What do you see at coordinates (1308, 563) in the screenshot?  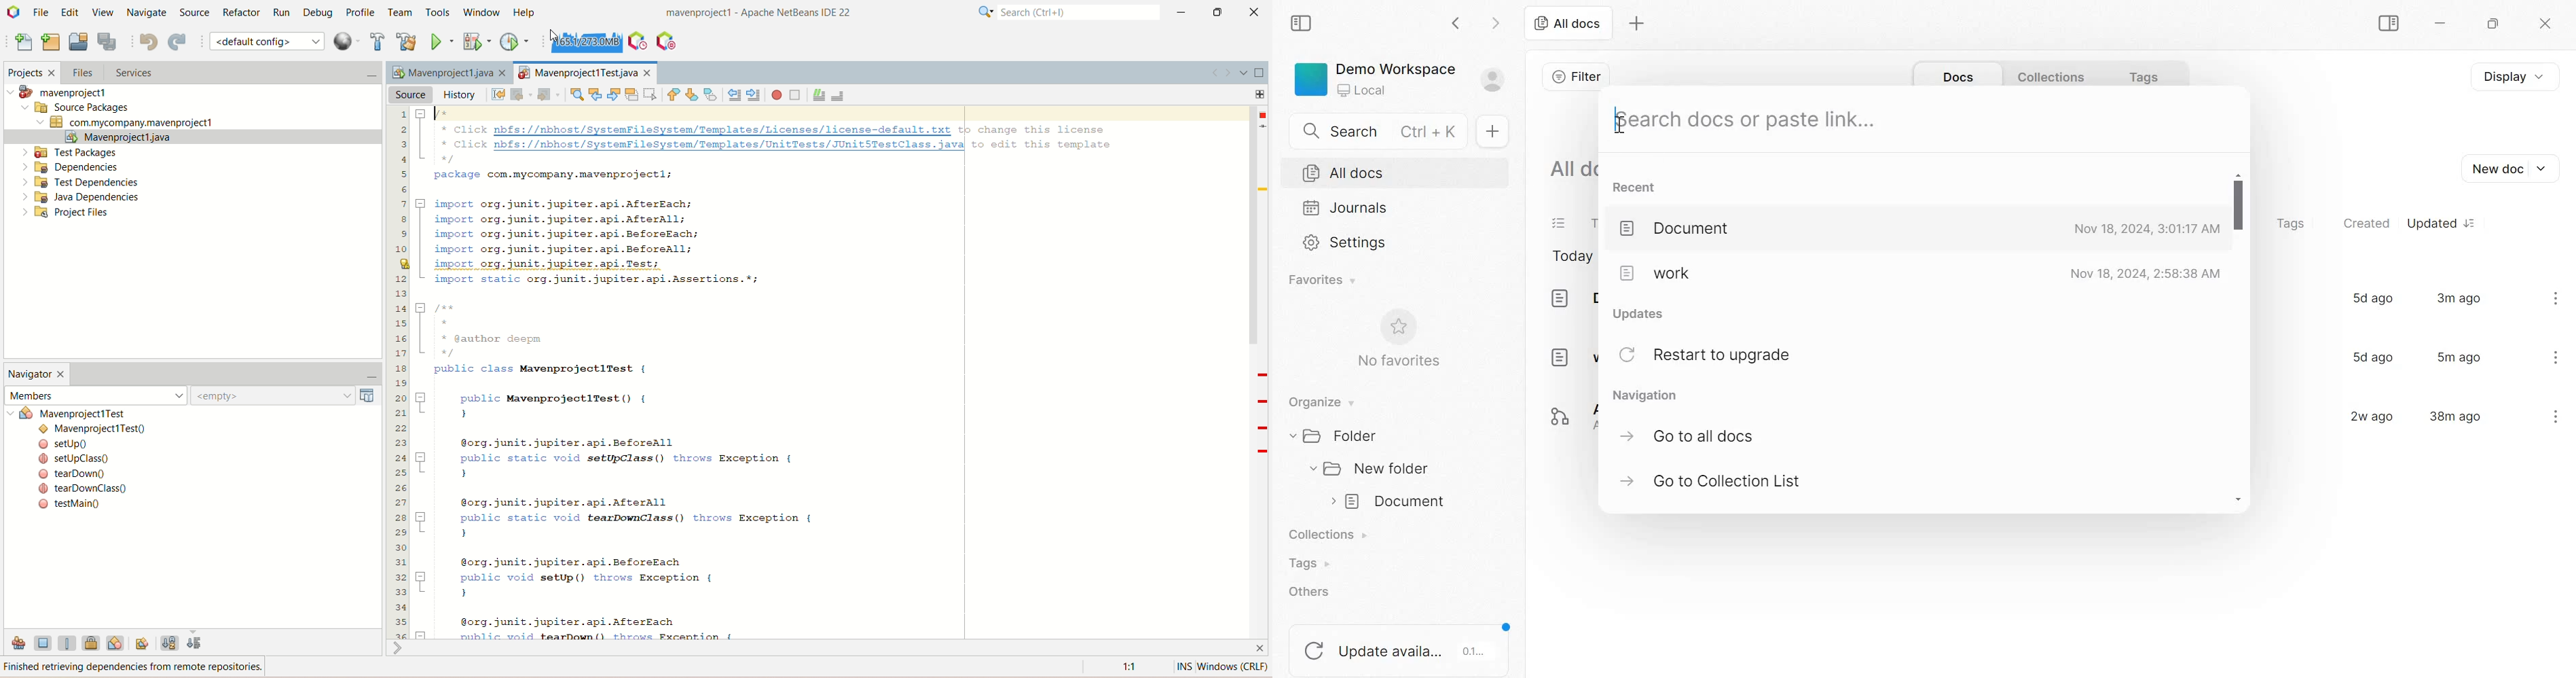 I see `Tags` at bounding box center [1308, 563].